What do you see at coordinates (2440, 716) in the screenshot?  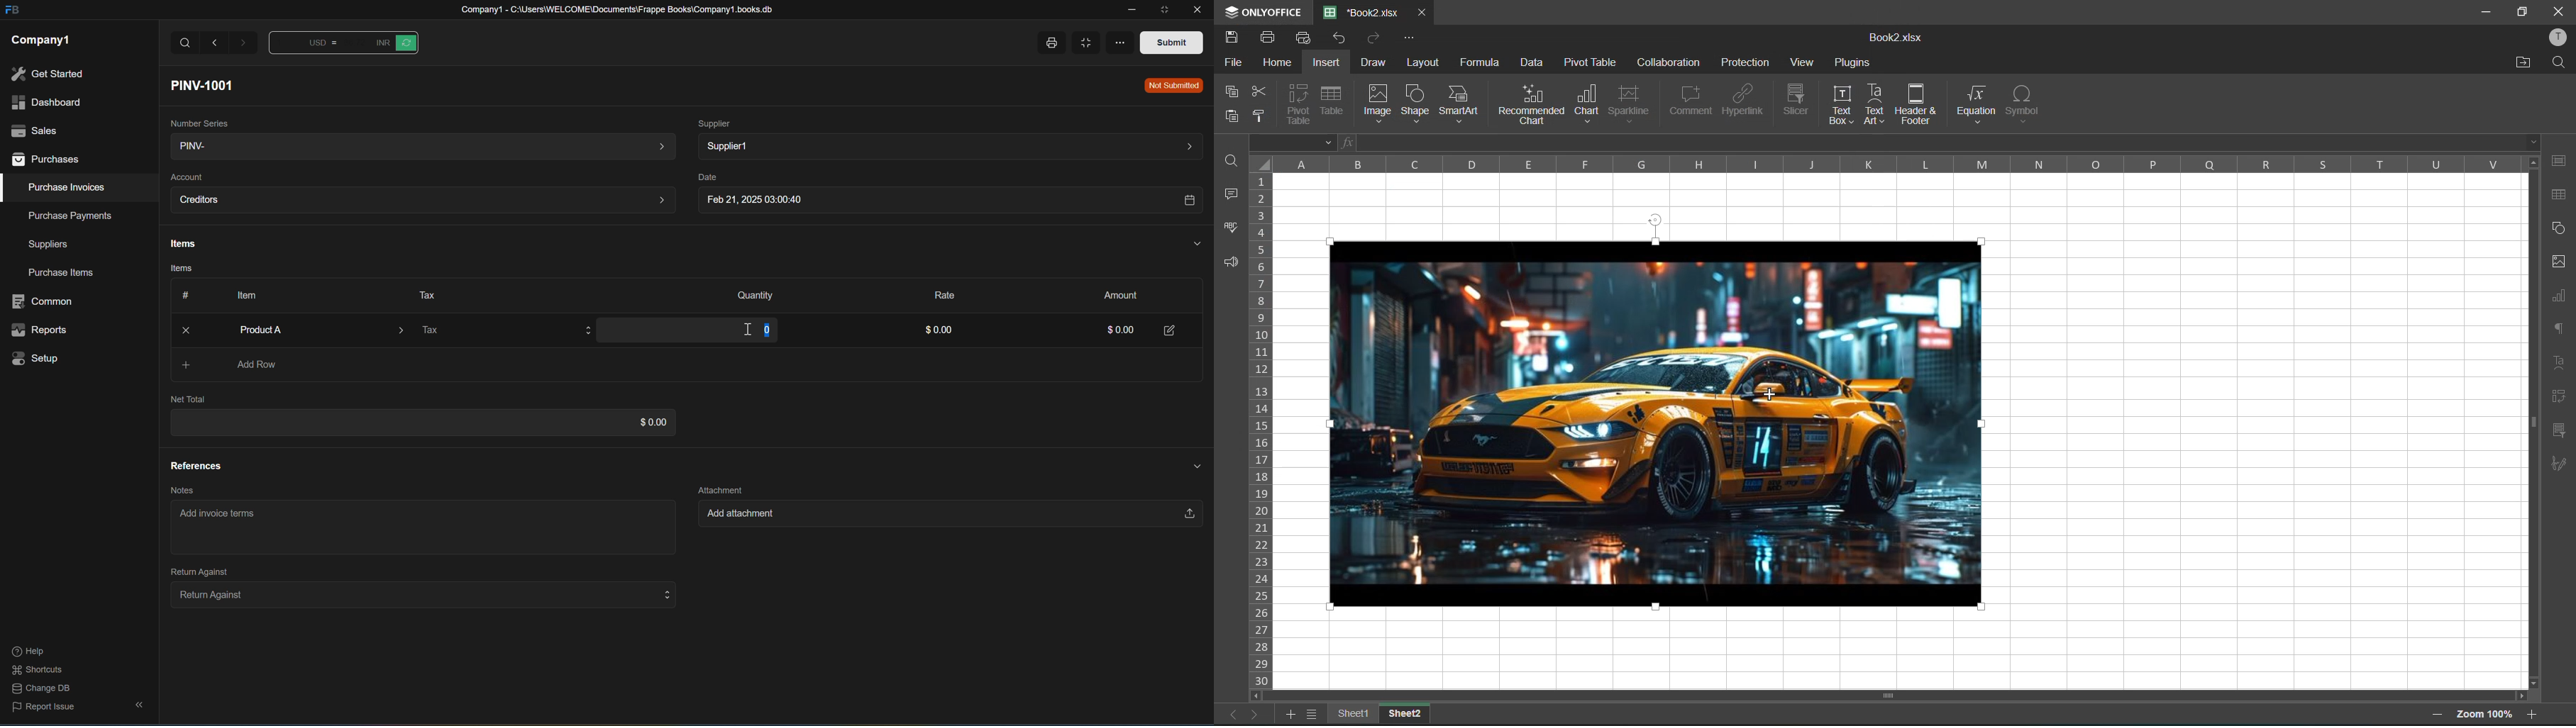 I see `zoom out` at bounding box center [2440, 716].